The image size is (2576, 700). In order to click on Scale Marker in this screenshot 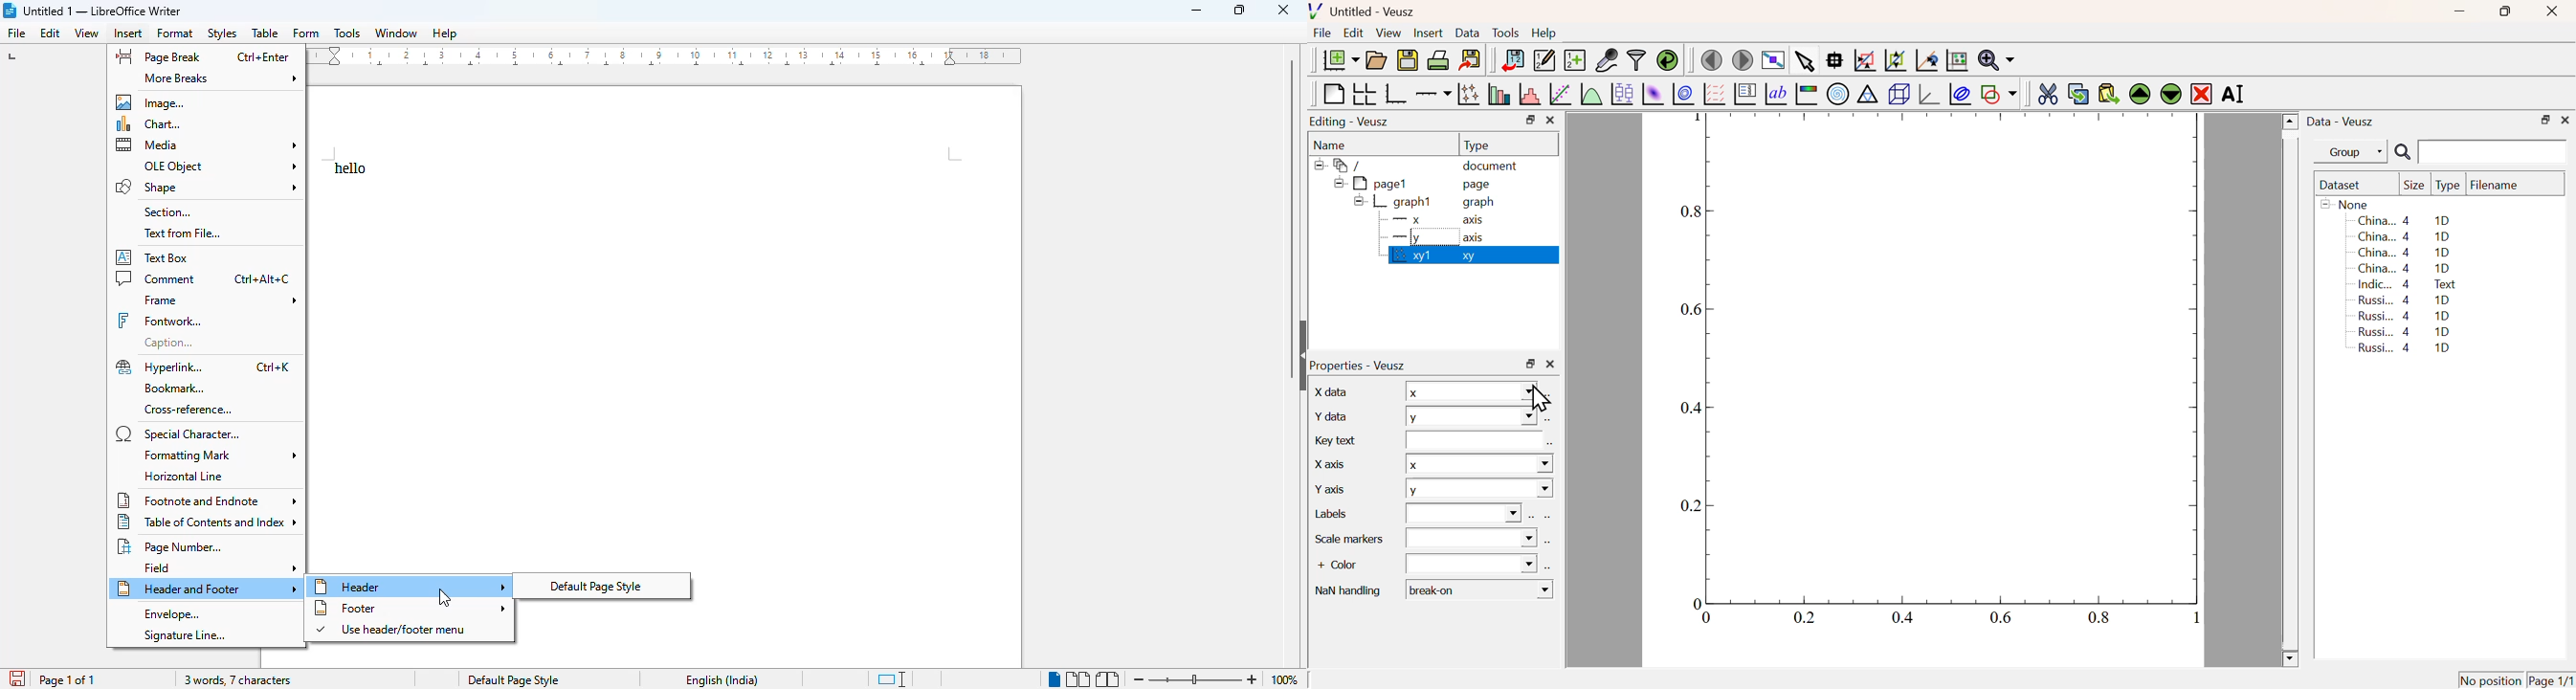, I will do `click(1349, 538)`.